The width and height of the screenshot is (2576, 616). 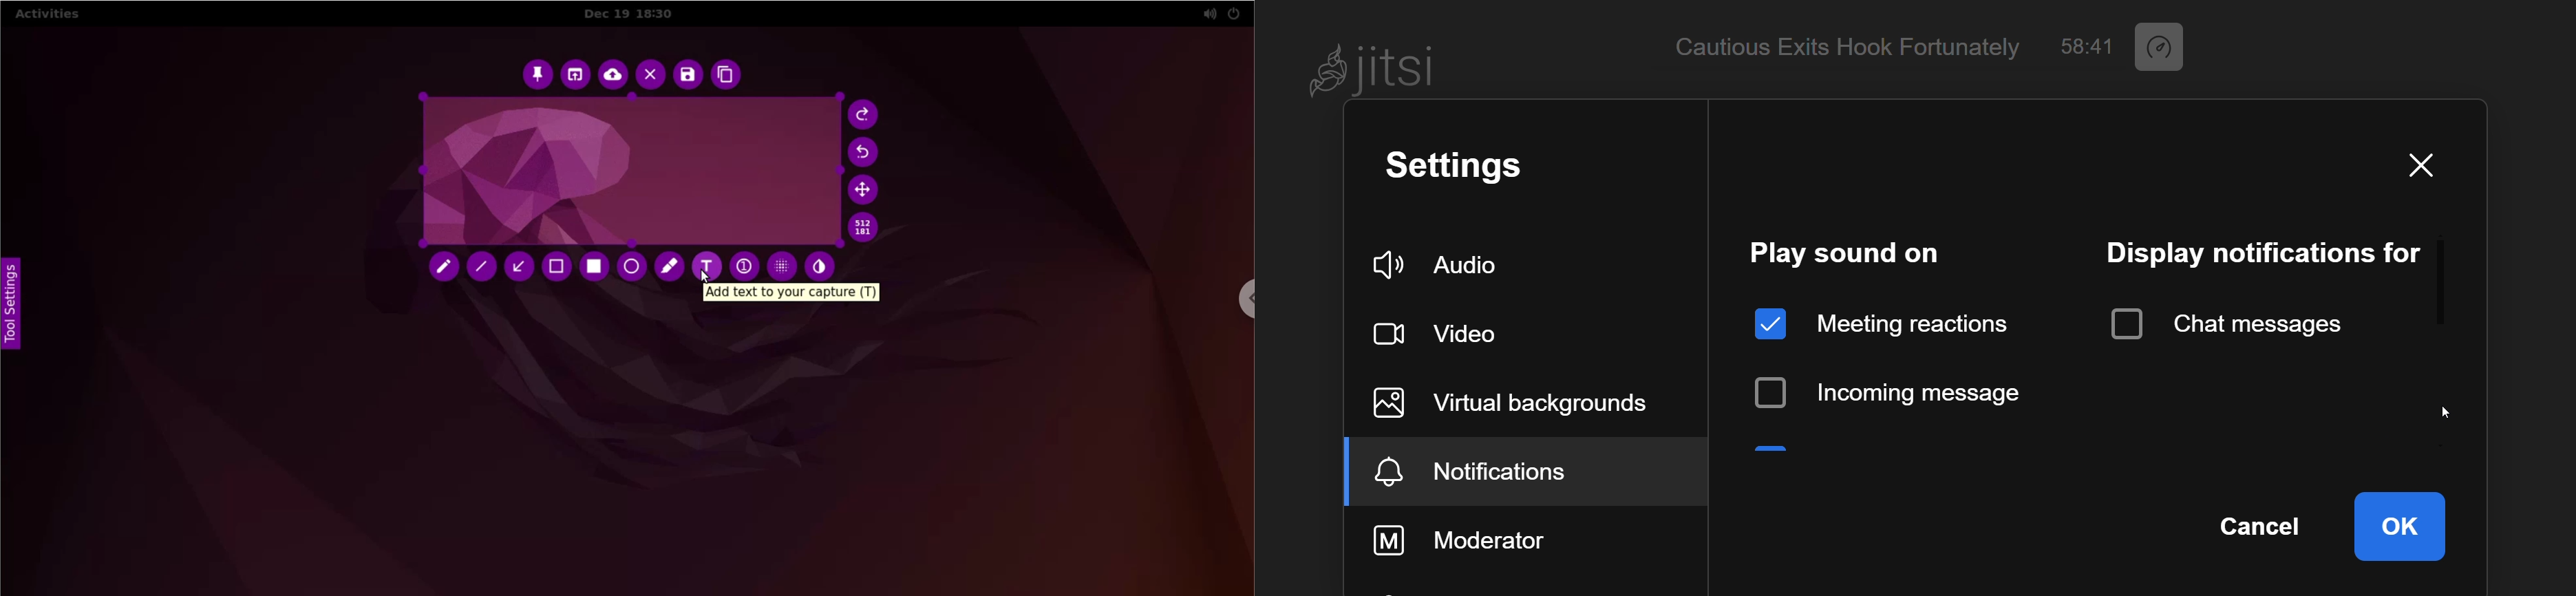 I want to click on Cautious Exits Hook Fortunately, so click(x=1844, y=50).